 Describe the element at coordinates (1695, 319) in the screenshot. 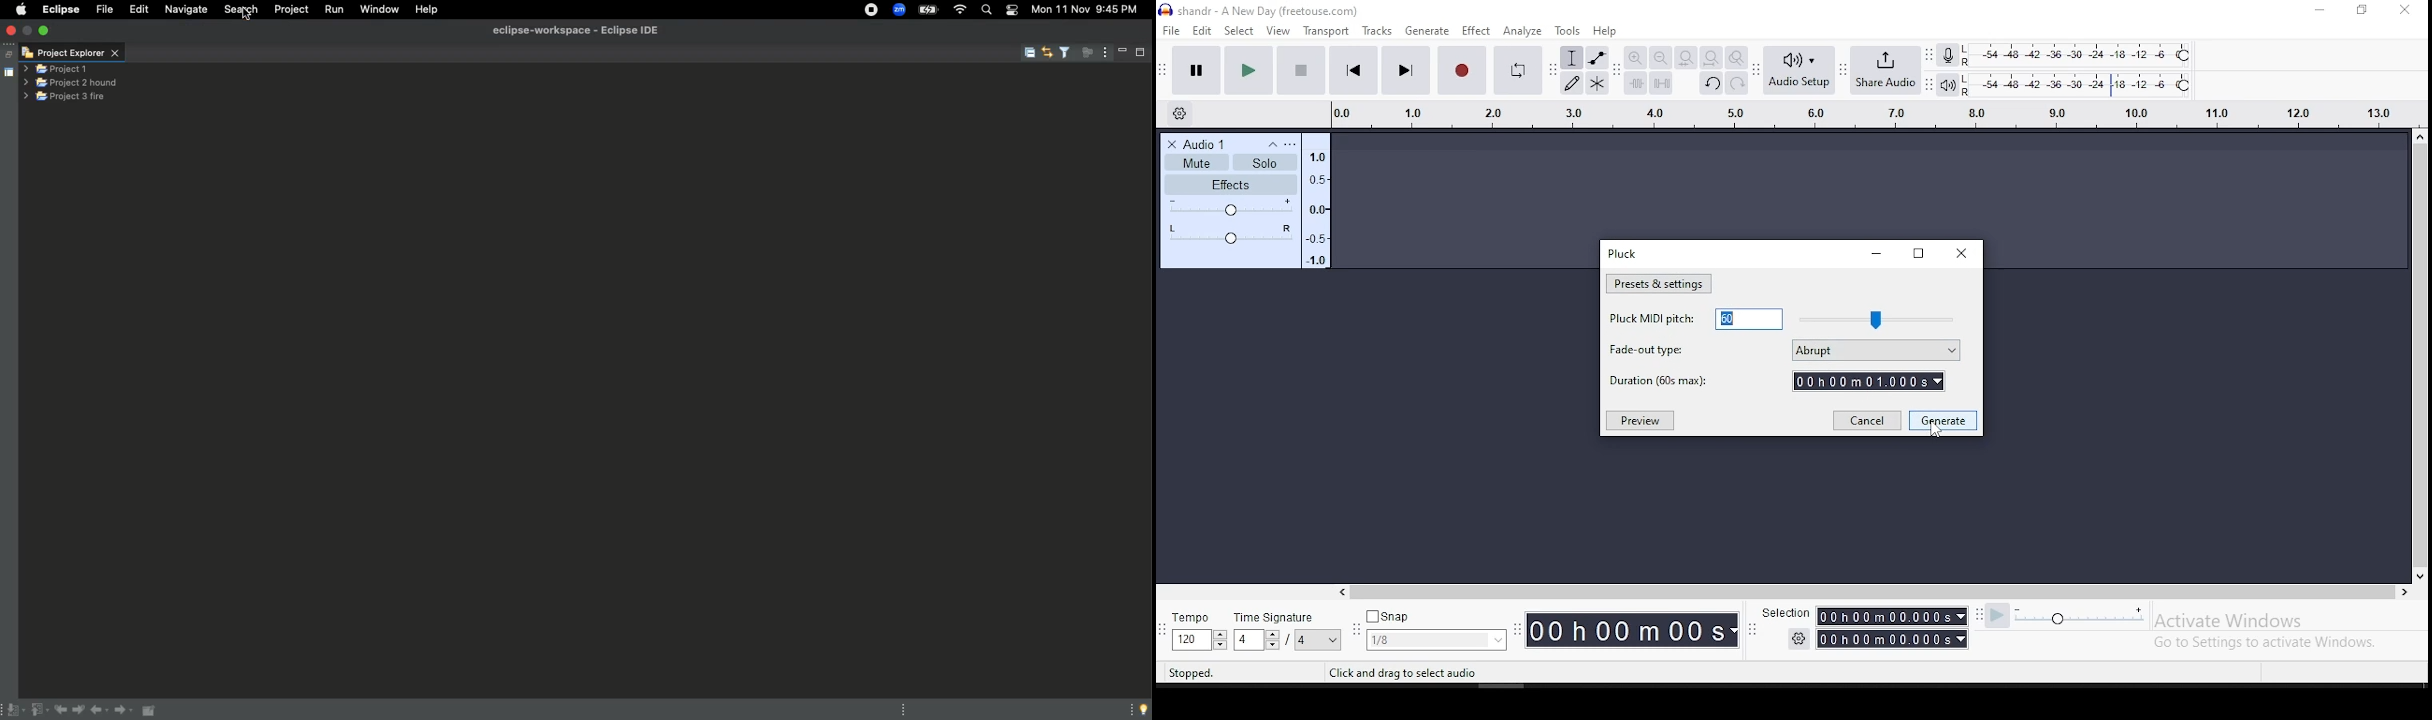

I see `pluck midi pitch` at that location.